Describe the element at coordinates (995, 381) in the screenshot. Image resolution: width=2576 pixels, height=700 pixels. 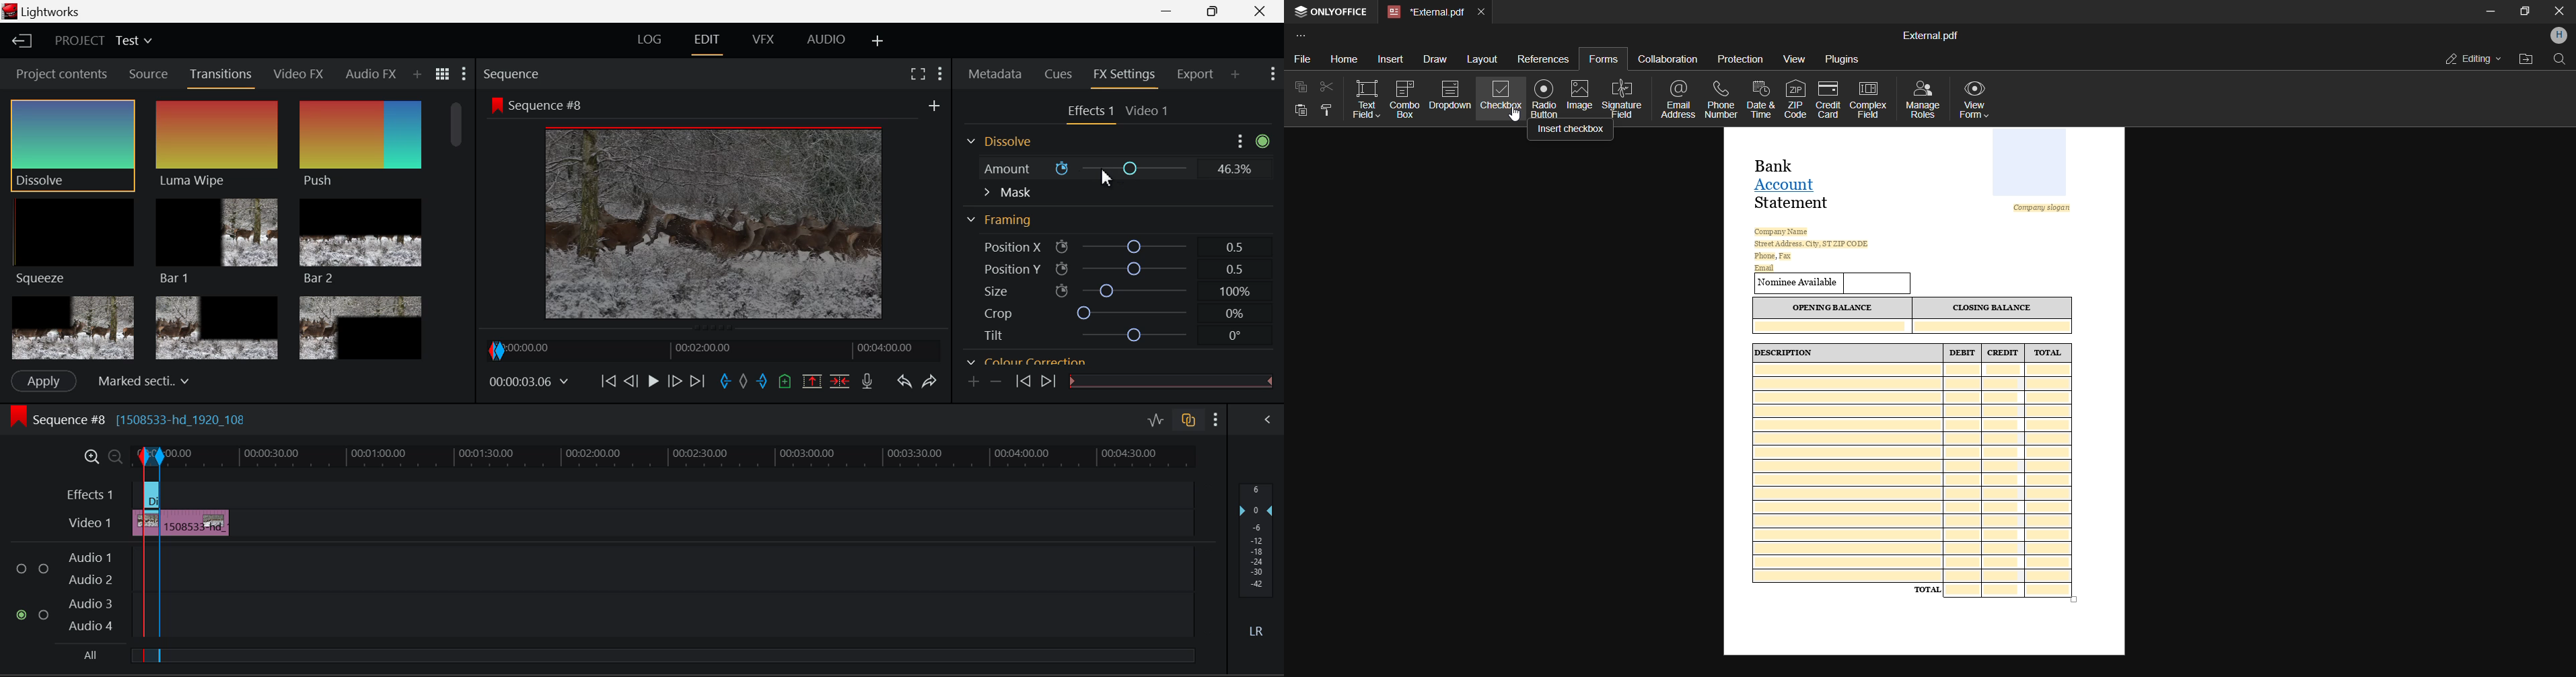
I see `Delete keyframes` at that location.